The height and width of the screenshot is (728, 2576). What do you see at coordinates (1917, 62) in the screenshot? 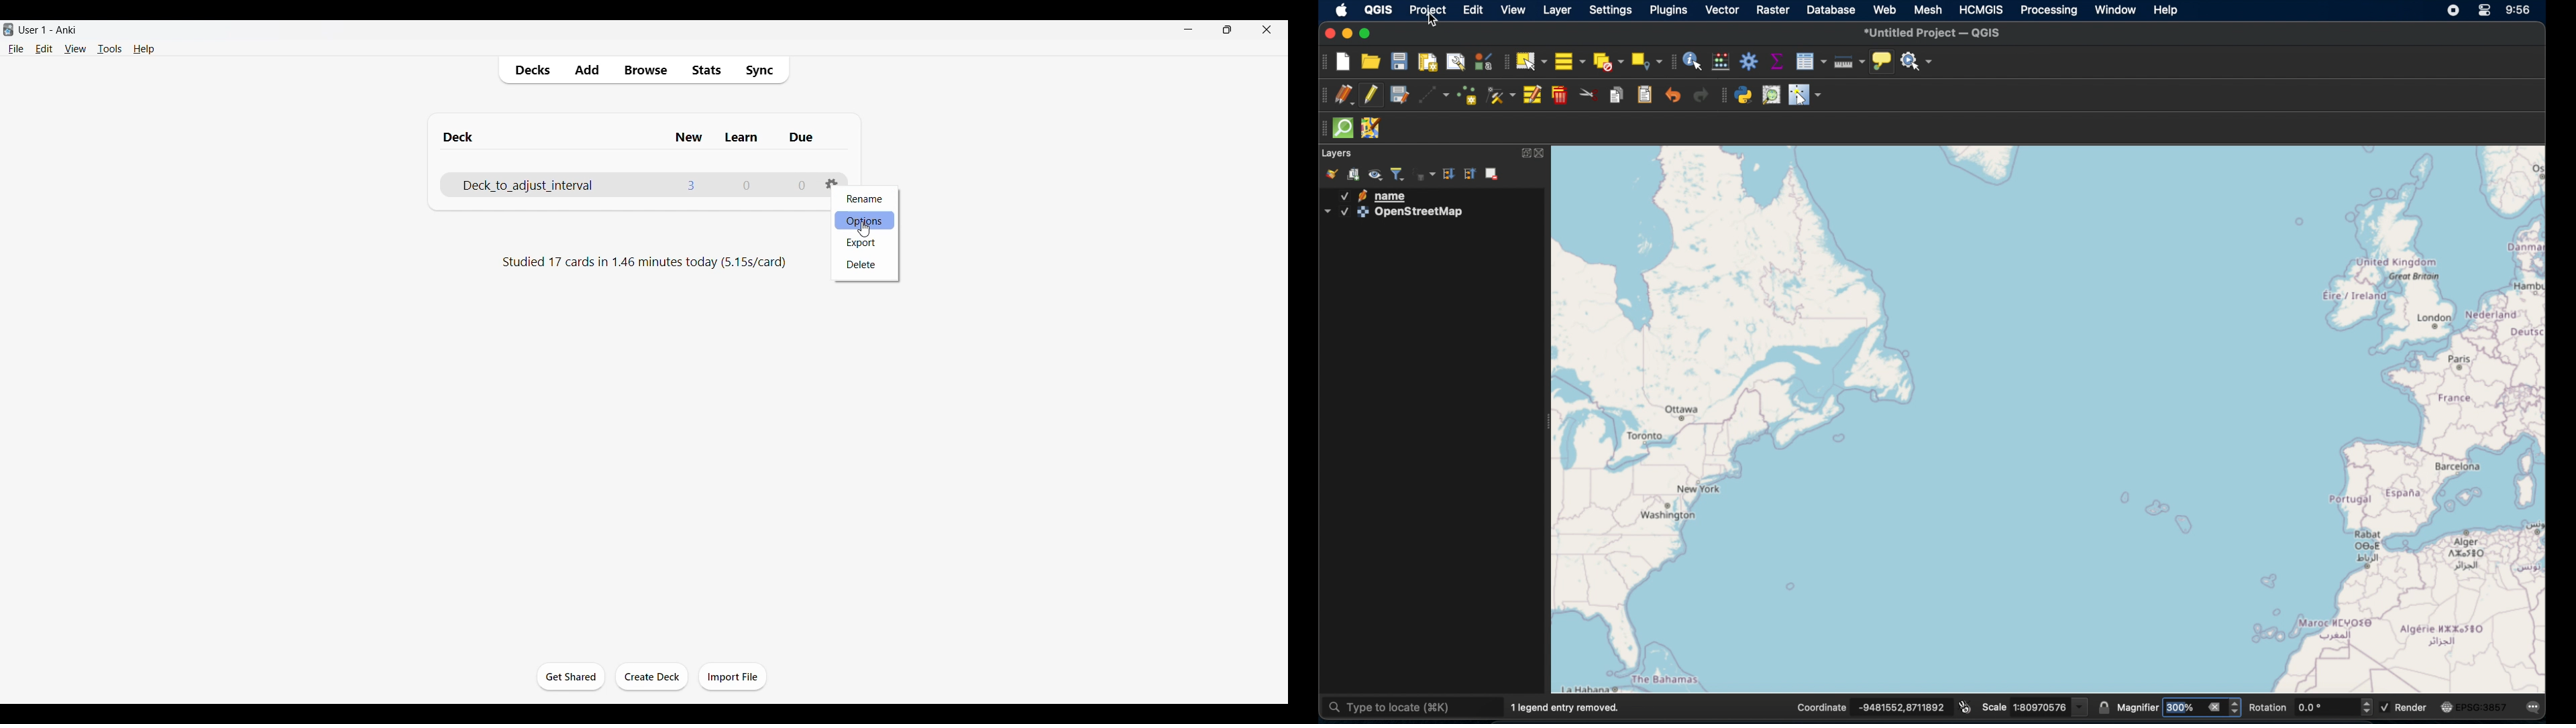
I see `no action selected` at bounding box center [1917, 62].